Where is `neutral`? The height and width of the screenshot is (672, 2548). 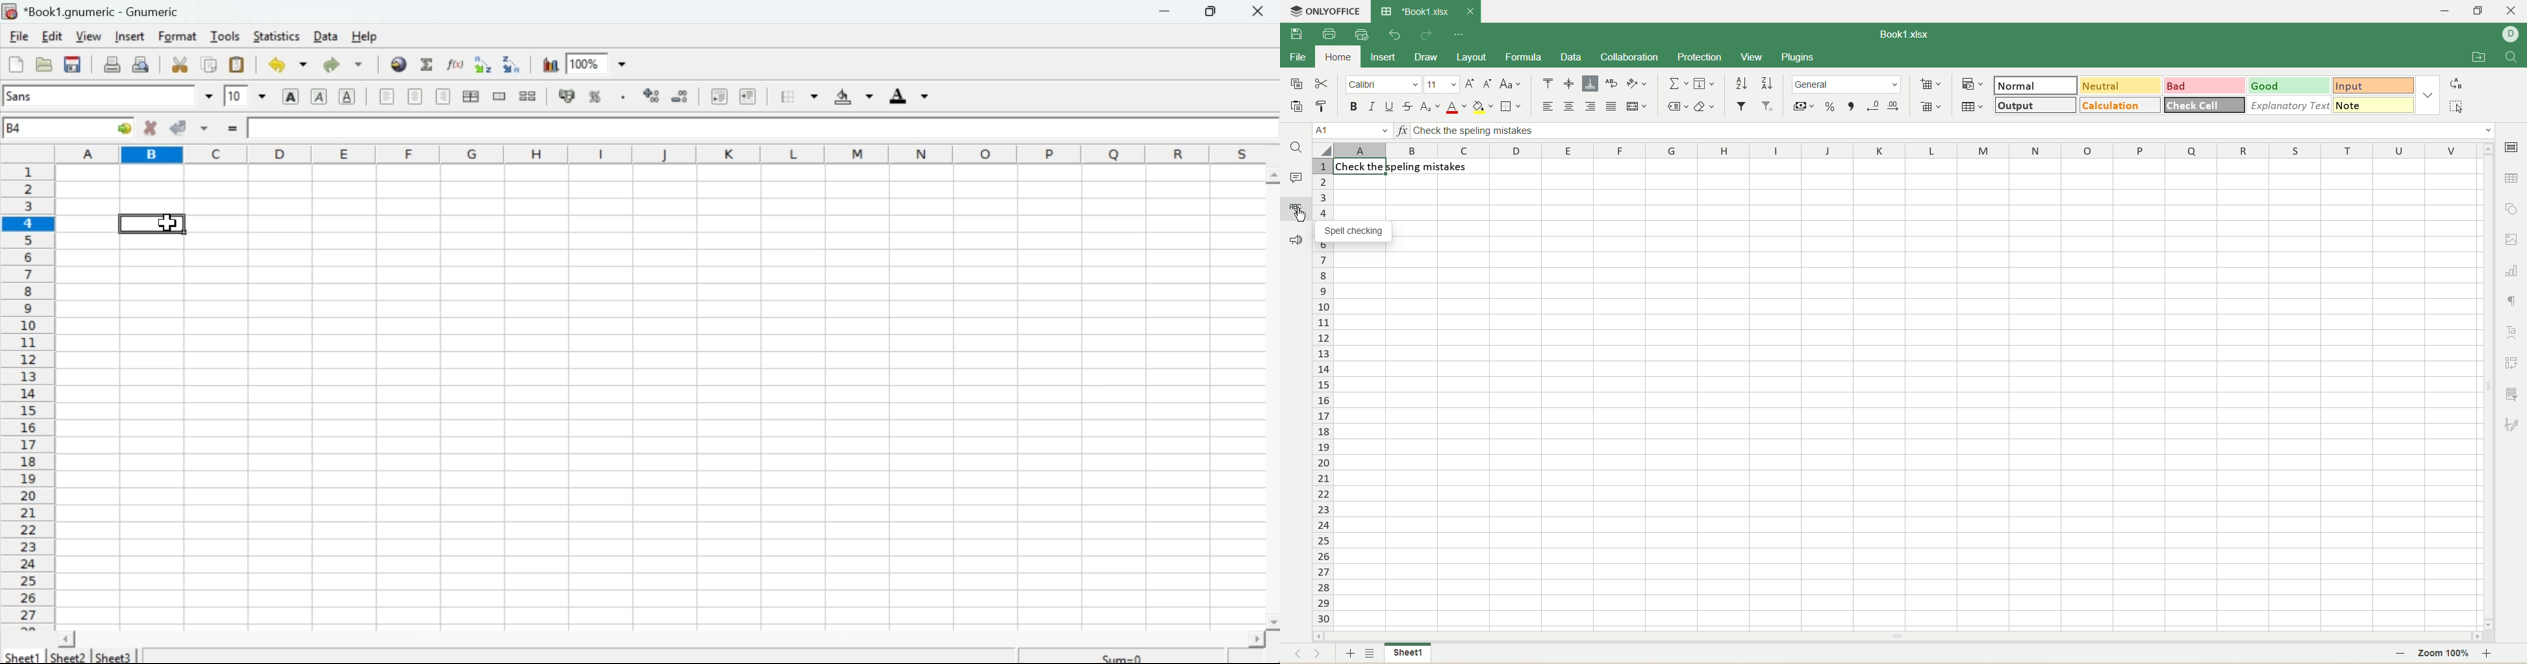
neutral is located at coordinates (2122, 86).